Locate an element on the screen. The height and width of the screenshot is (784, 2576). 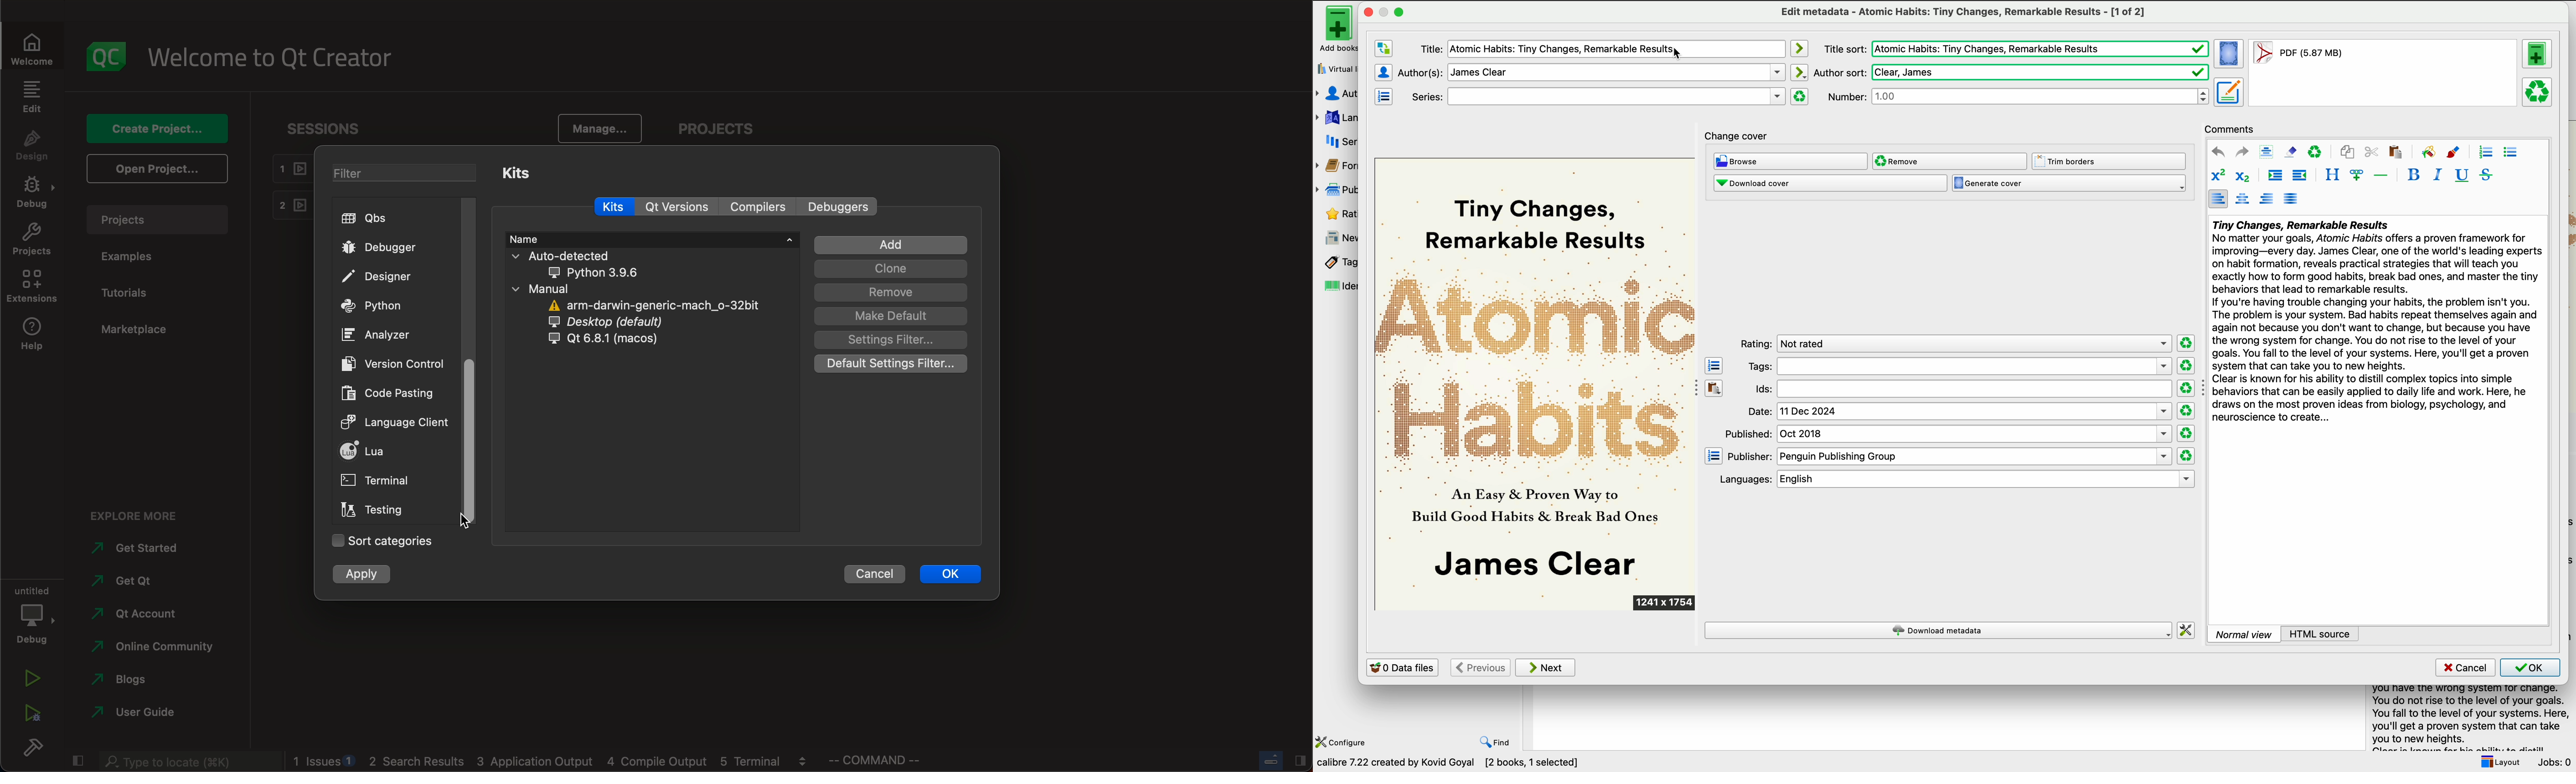
languages is located at coordinates (1336, 117).